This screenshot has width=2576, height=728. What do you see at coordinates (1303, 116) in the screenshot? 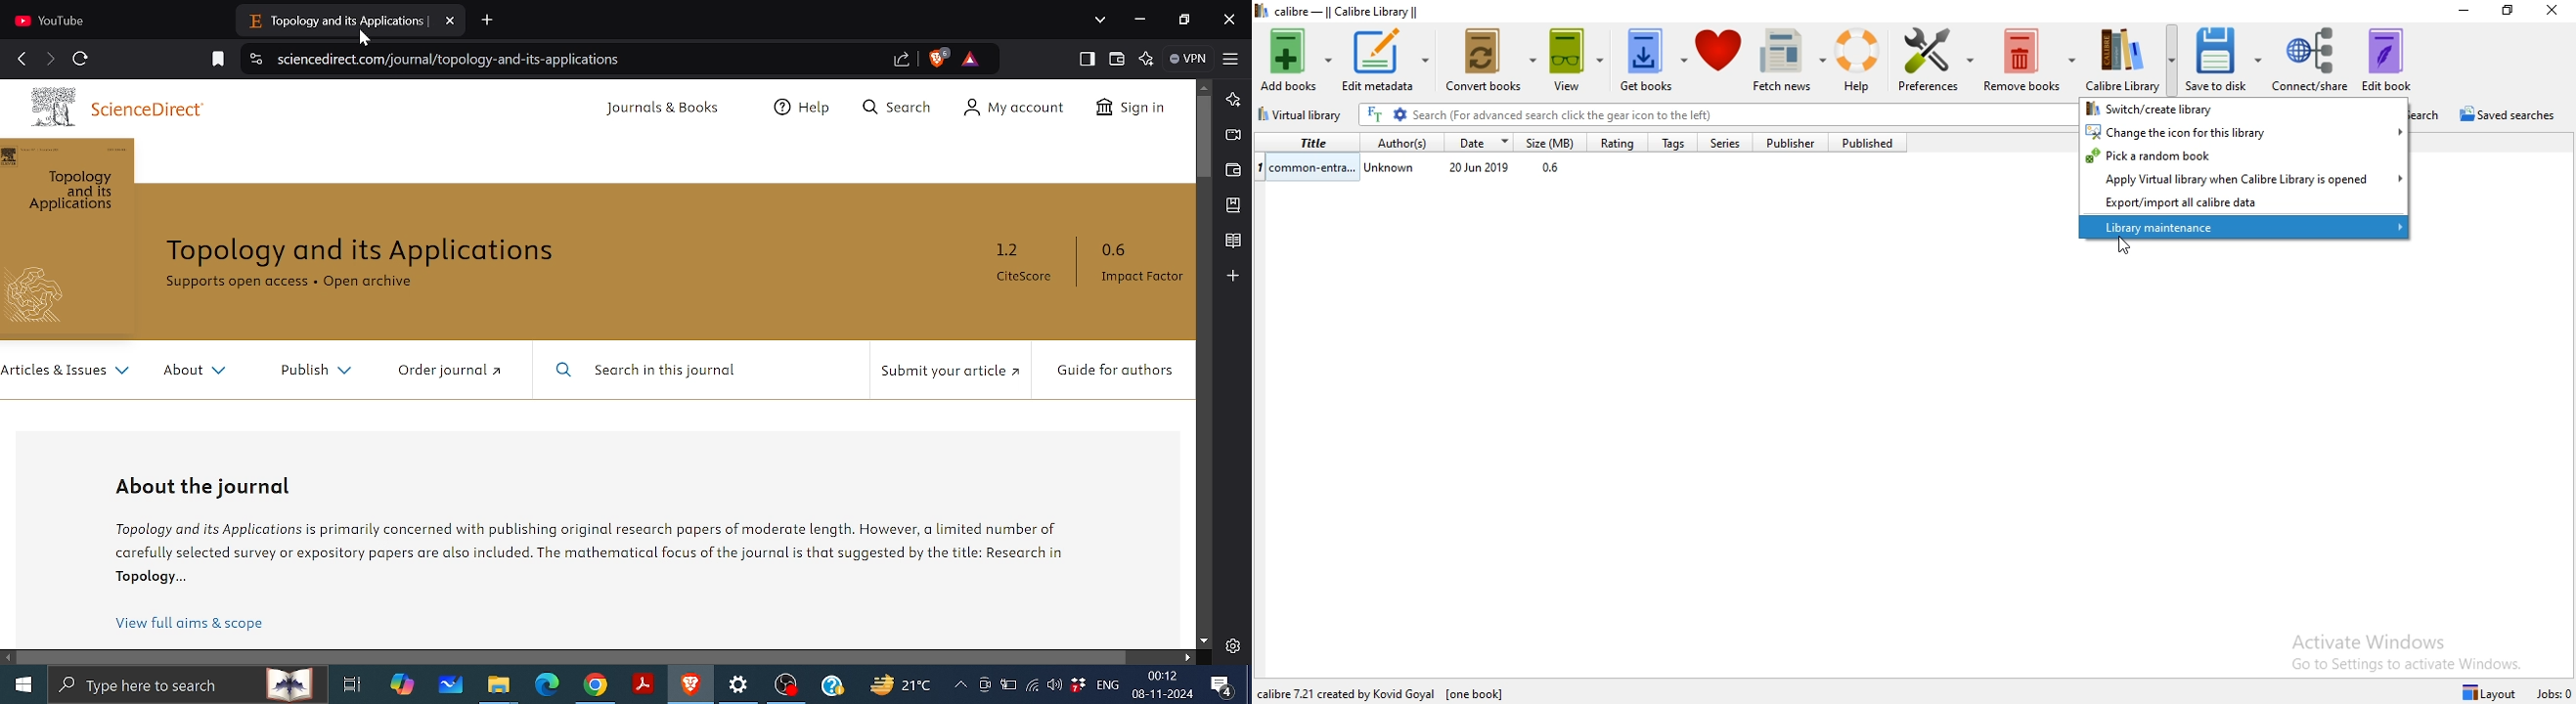
I see `Virtual Library` at bounding box center [1303, 116].